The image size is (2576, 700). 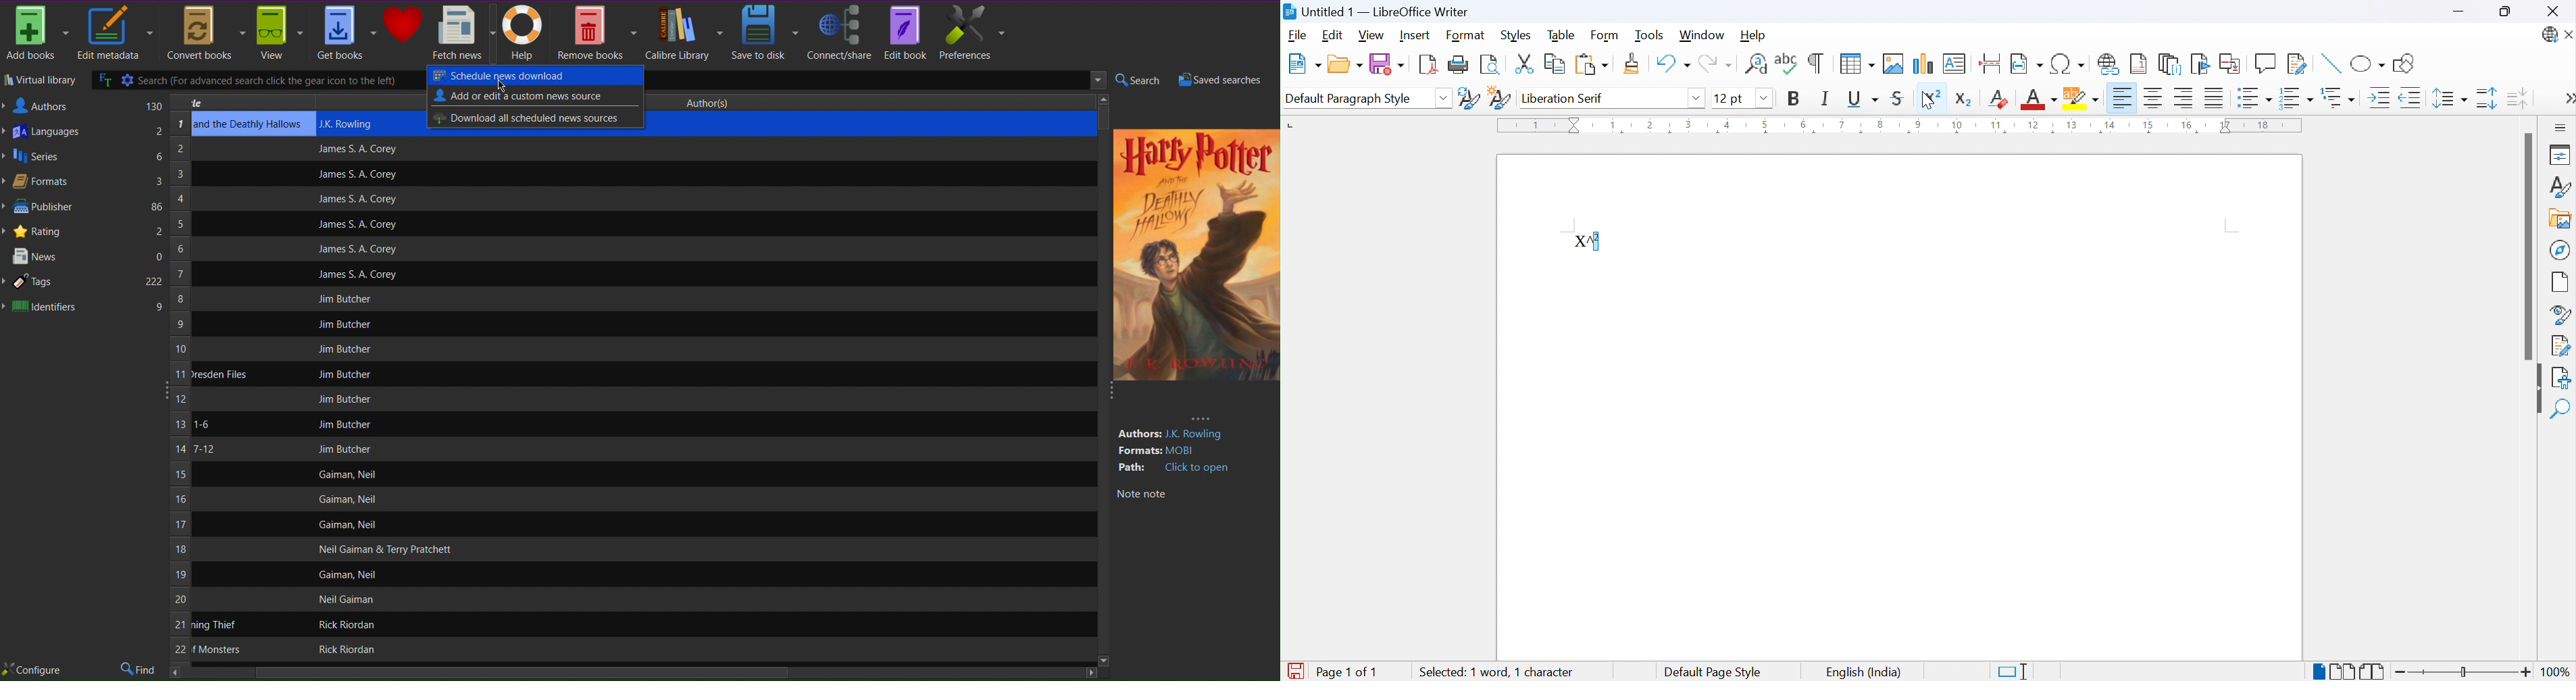 What do you see at coordinates (83, 132) in the screenshot?
I see `Languages` at bounding box center [83, 132].